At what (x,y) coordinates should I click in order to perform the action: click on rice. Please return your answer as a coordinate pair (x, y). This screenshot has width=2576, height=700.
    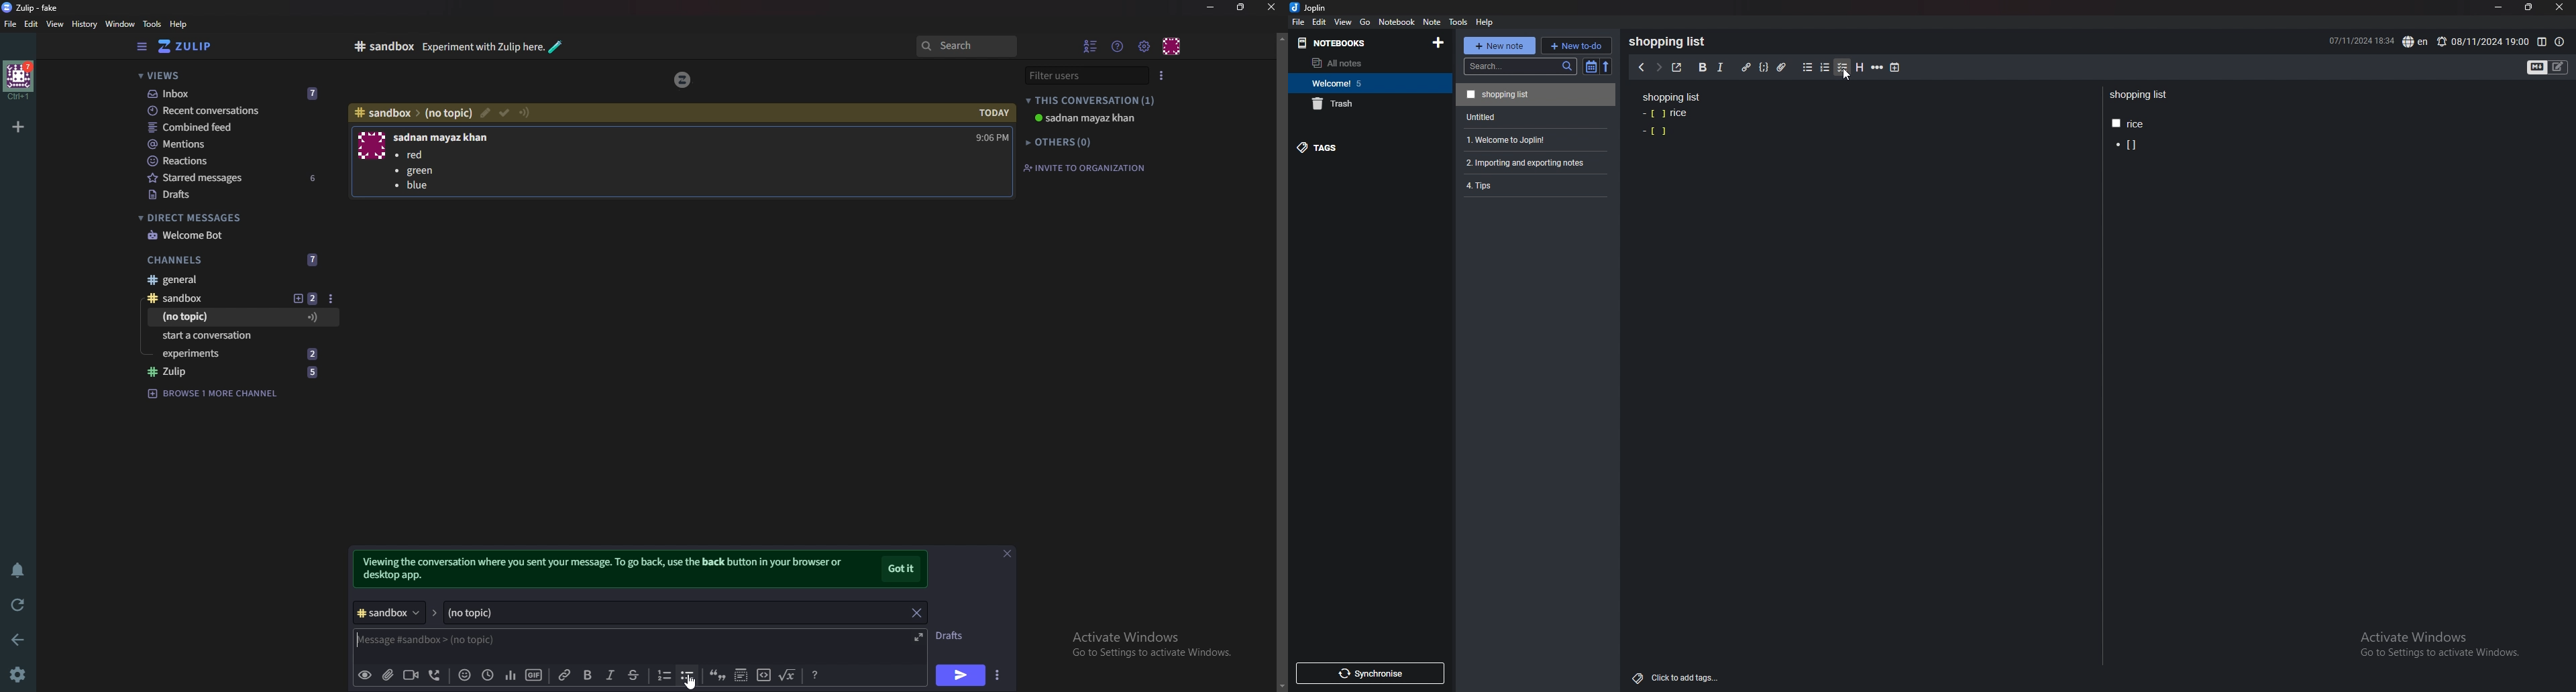
    Looking at the image, I should click on (2128, 124).